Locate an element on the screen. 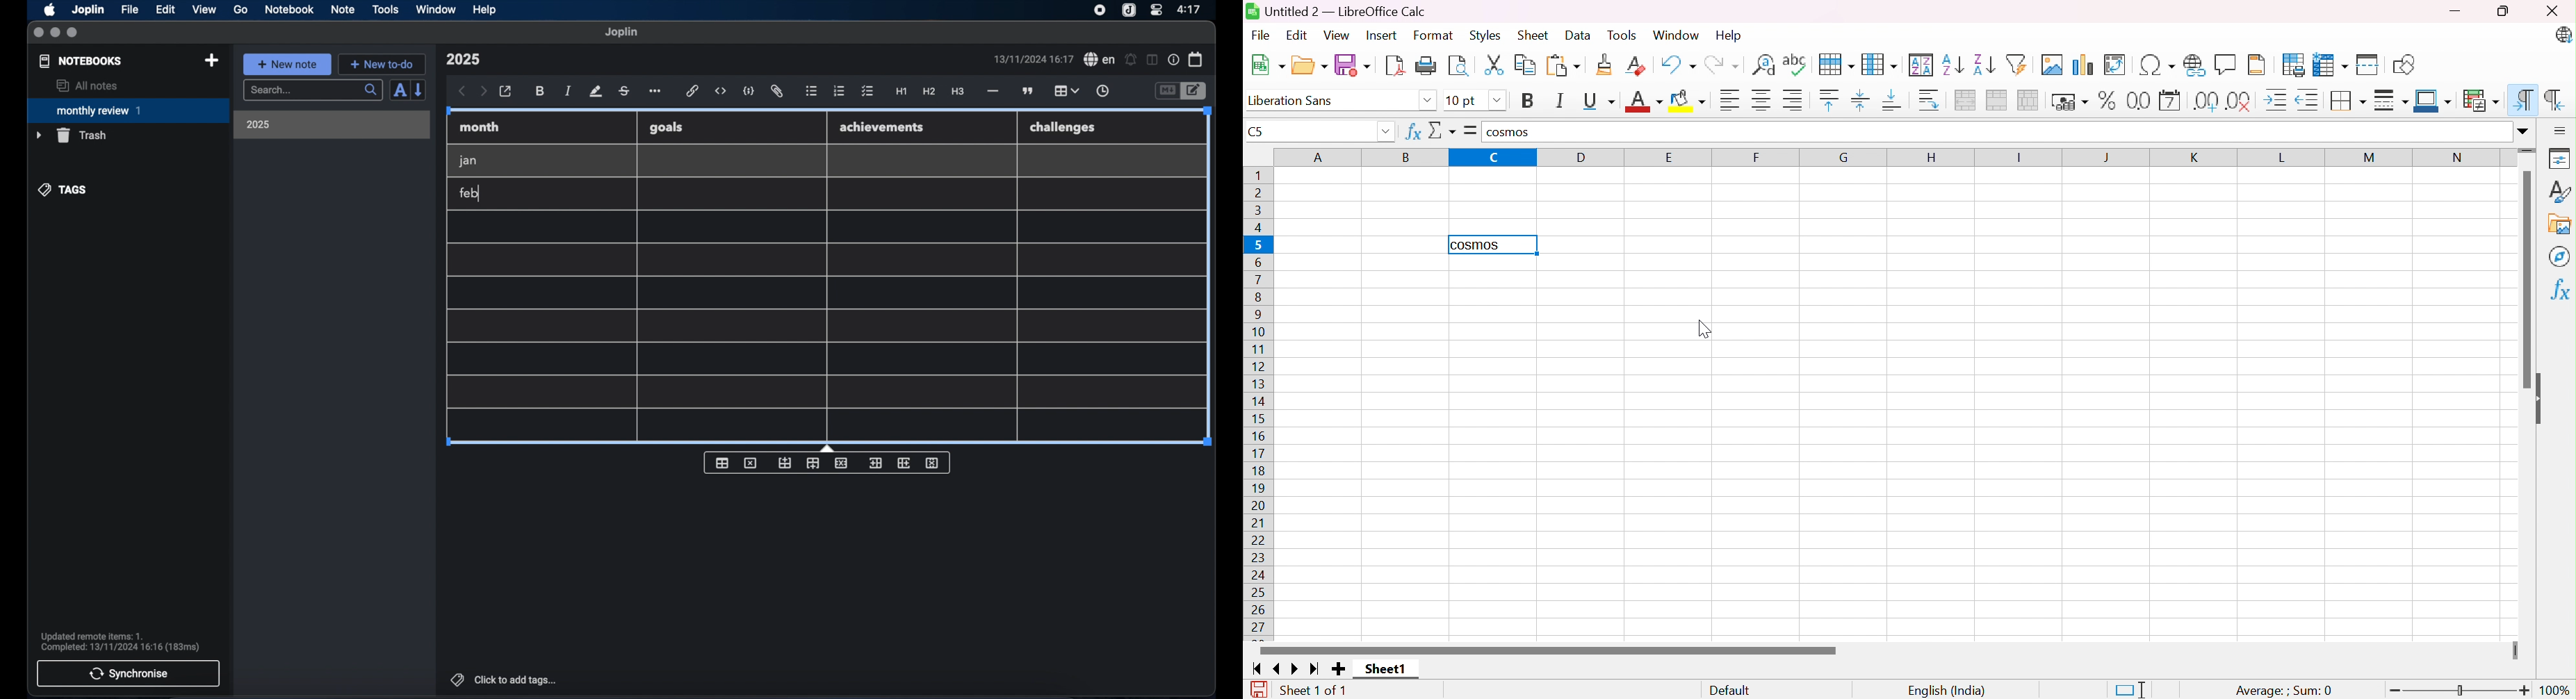 Image resolution: width=2576 pixels, height=700 pixels. go is located at coordinates (241, 9).